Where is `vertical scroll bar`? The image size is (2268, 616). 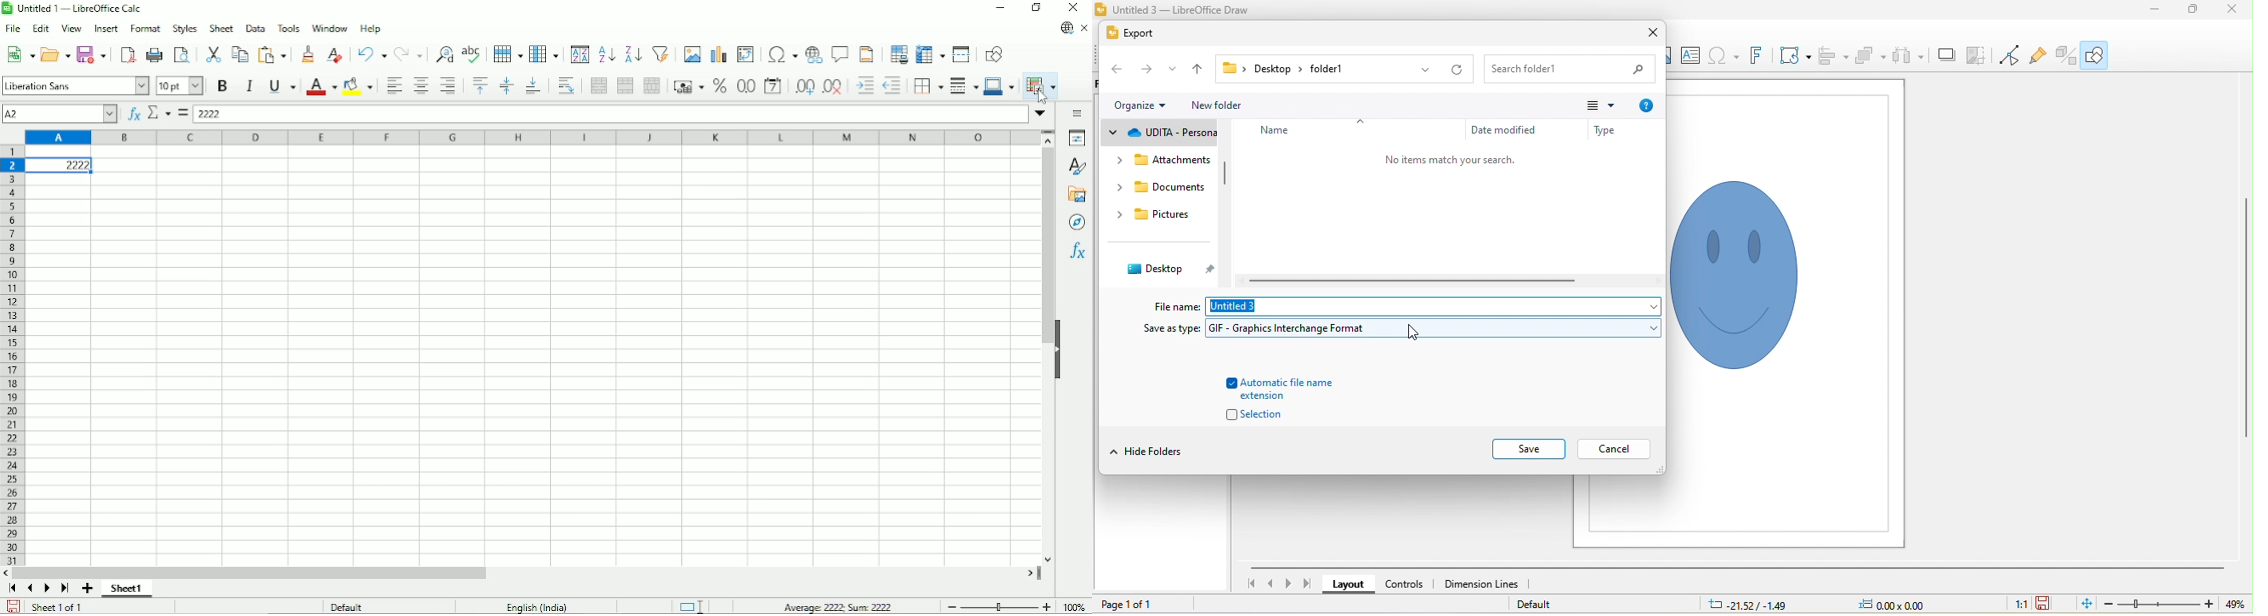
vertical scroll bar is located at coordinates (1224, 184).